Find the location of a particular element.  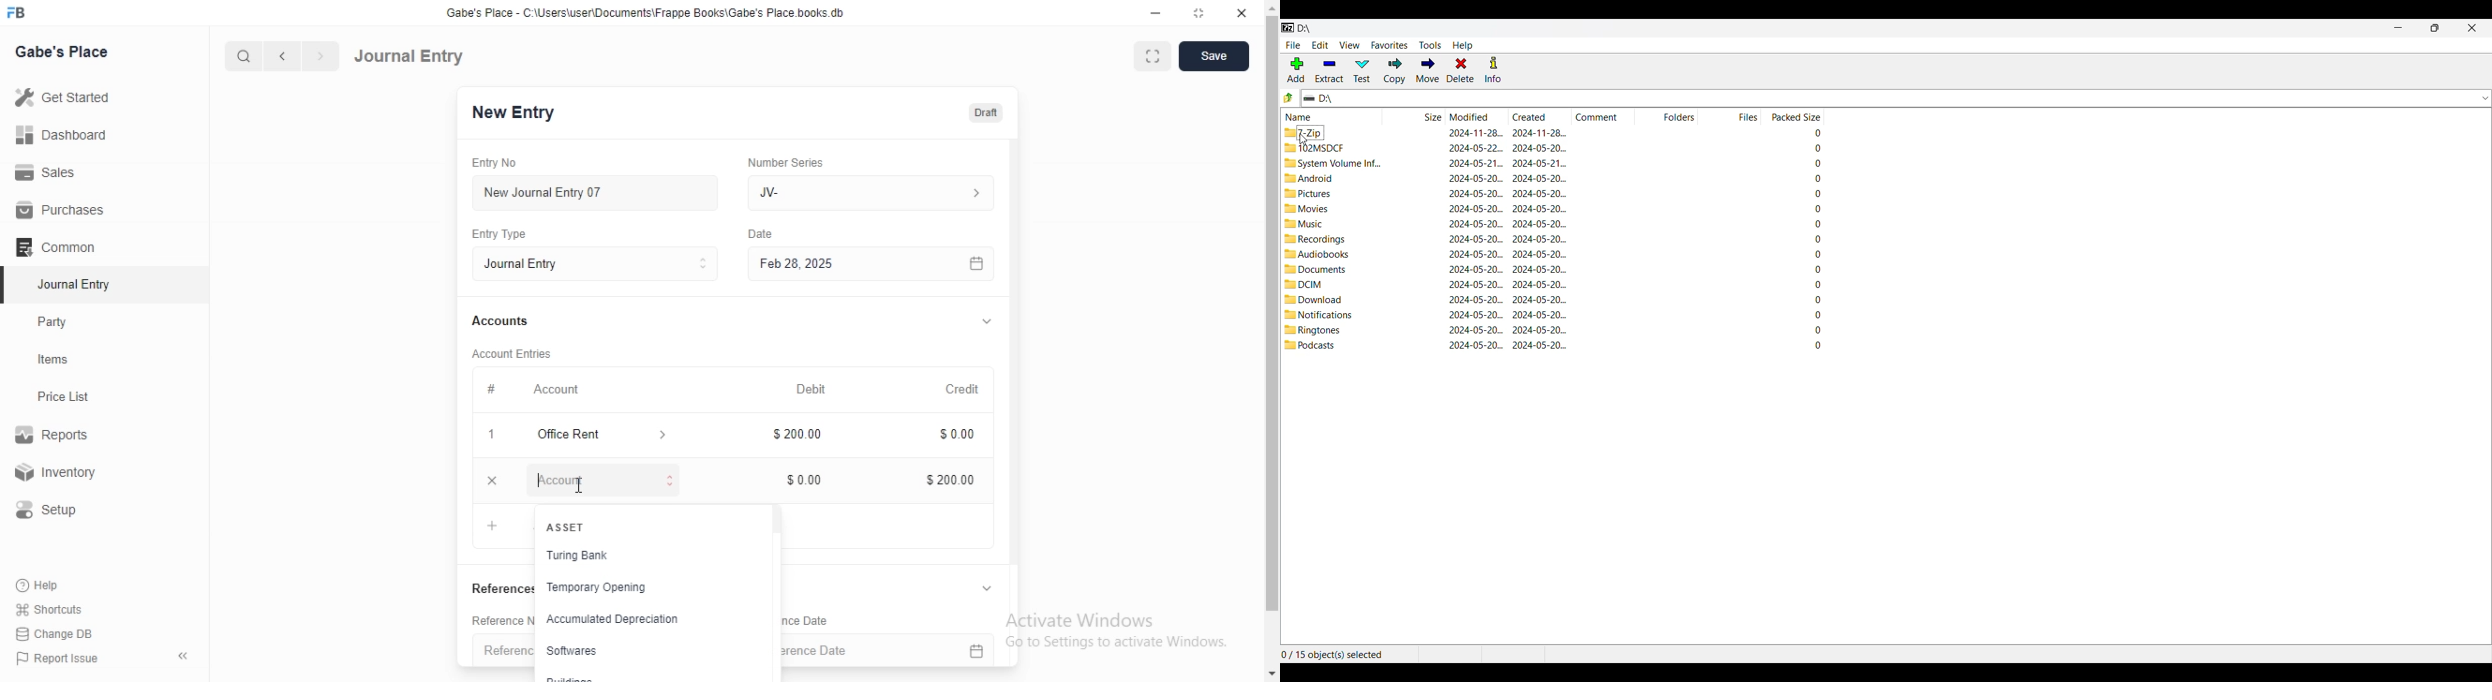

Help is located at coordinates (41, 585).